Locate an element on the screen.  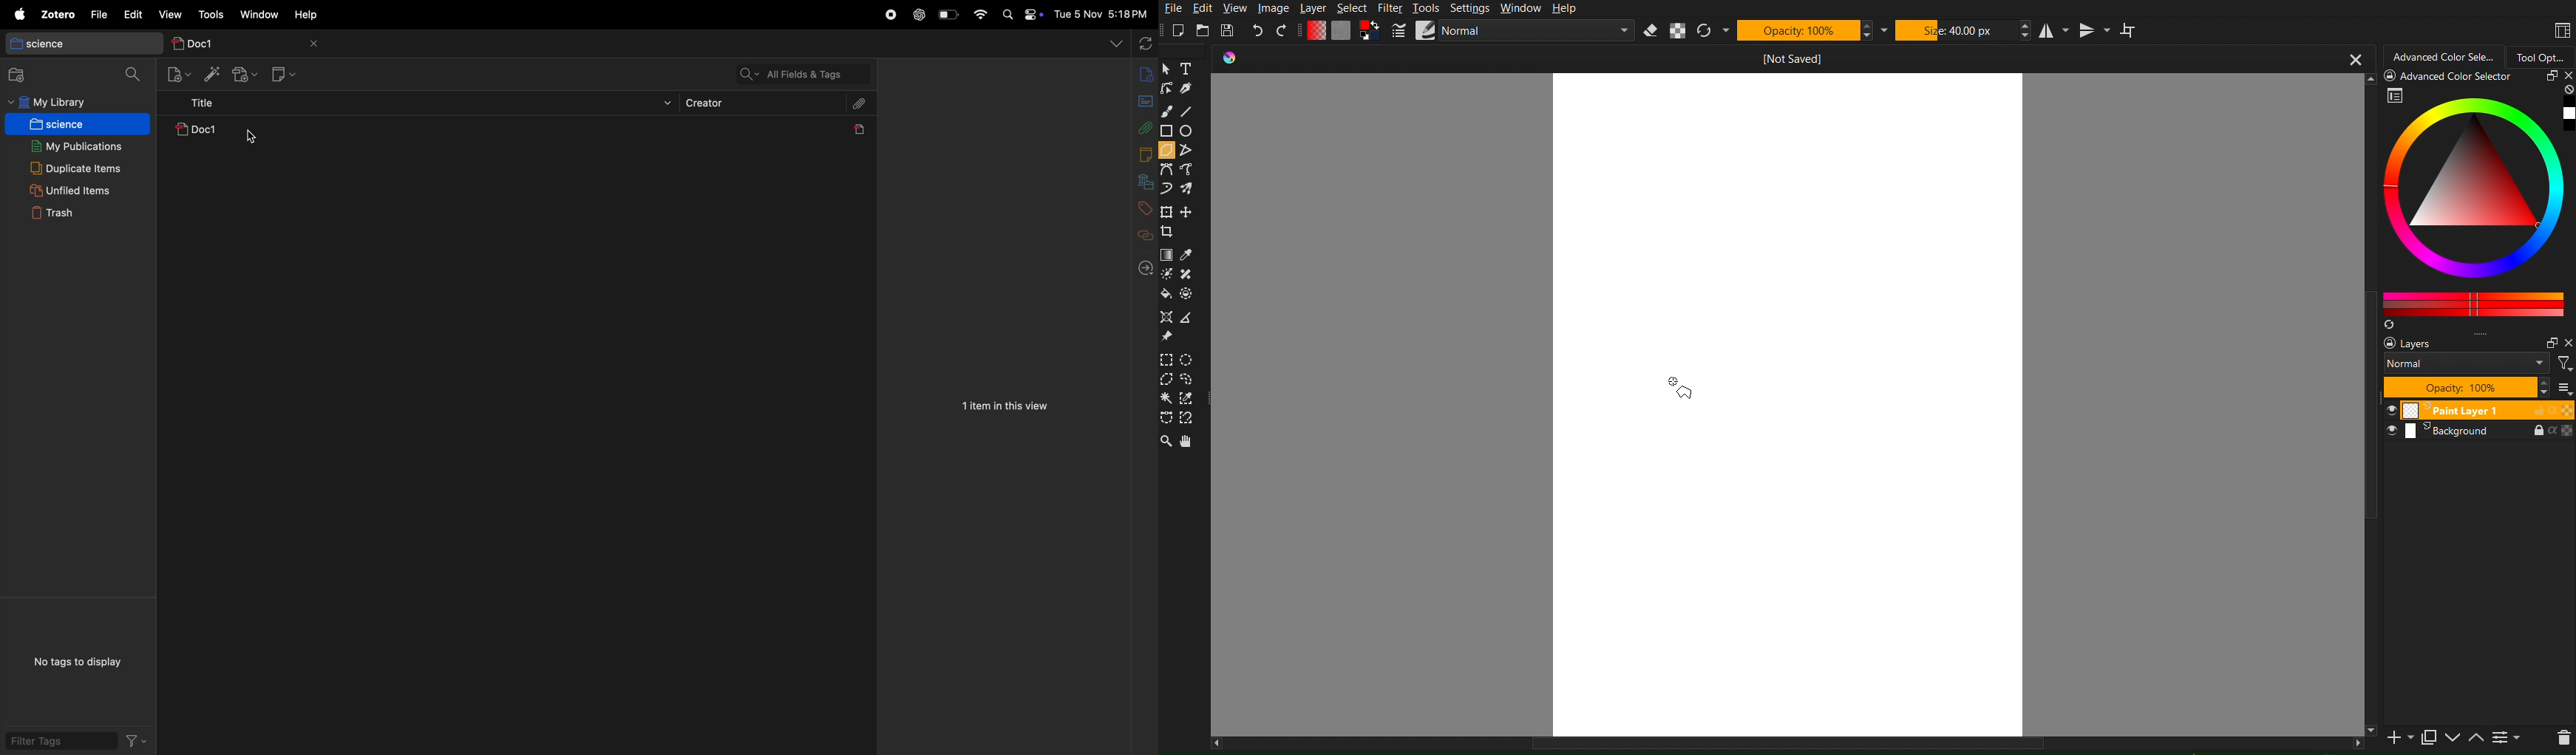
science is located at coordinates (72, 124).